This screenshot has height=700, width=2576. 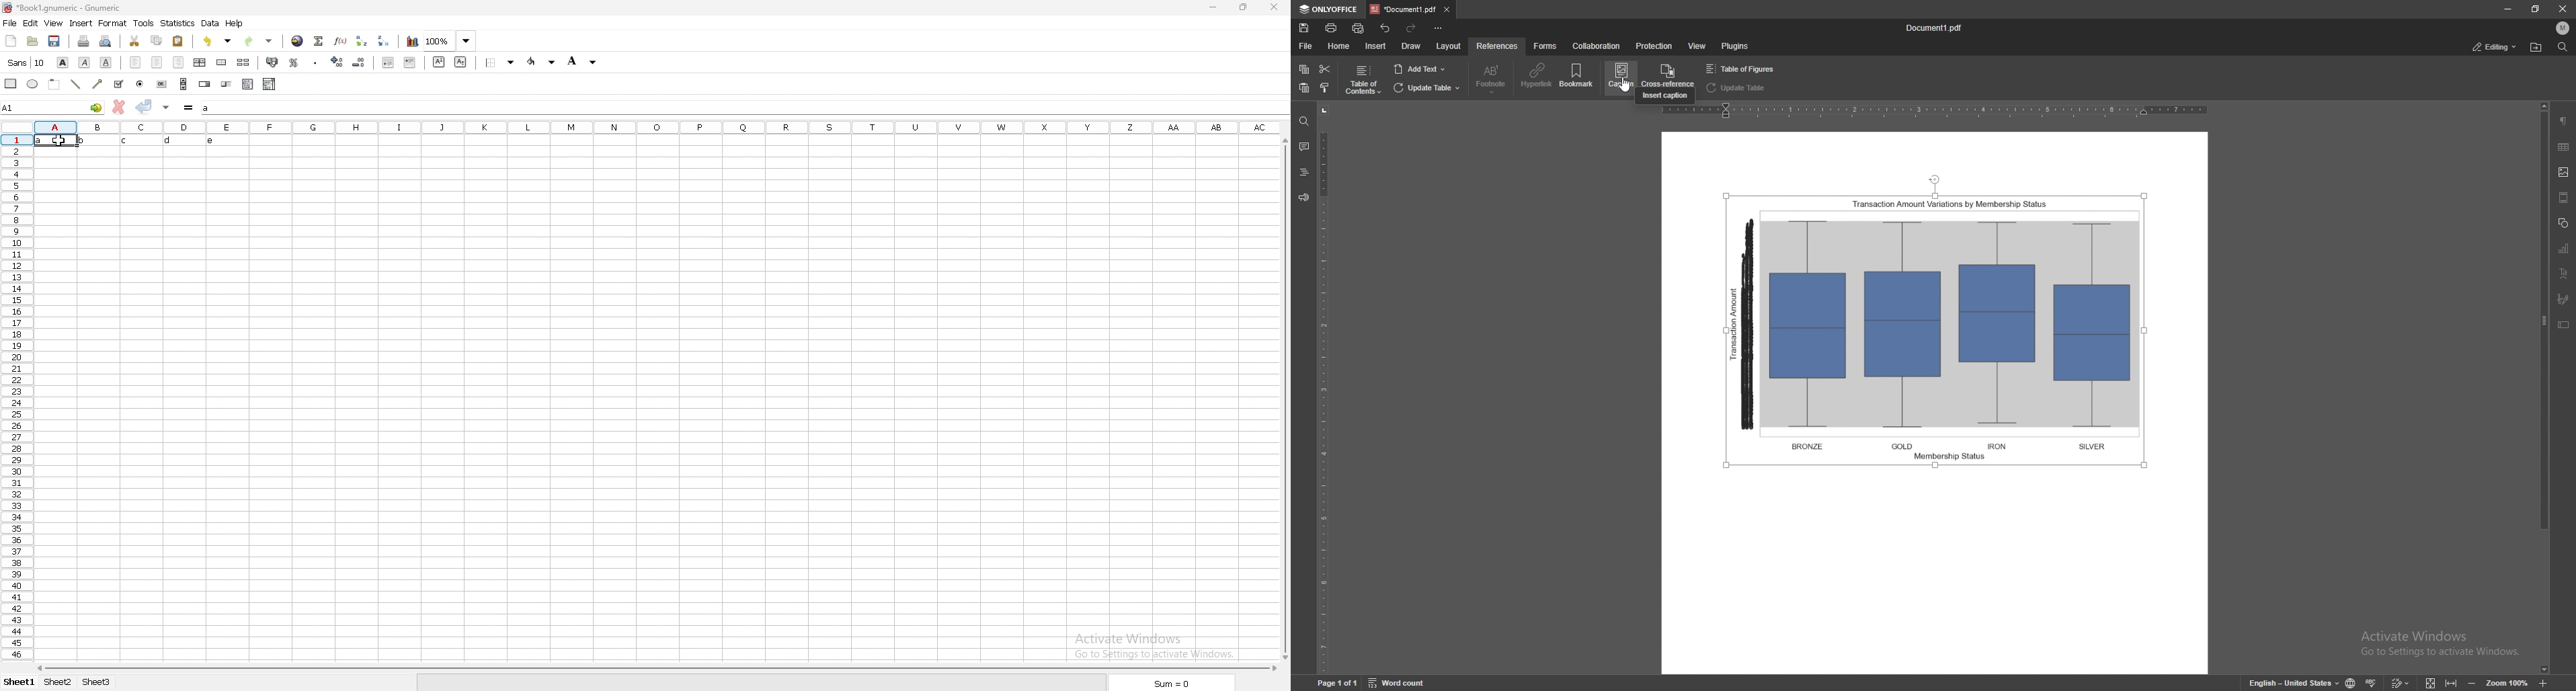 What do you see at coordinates (298, 41) in the screenshot?
I see `hyperlink` at bounding box center [298, 41].